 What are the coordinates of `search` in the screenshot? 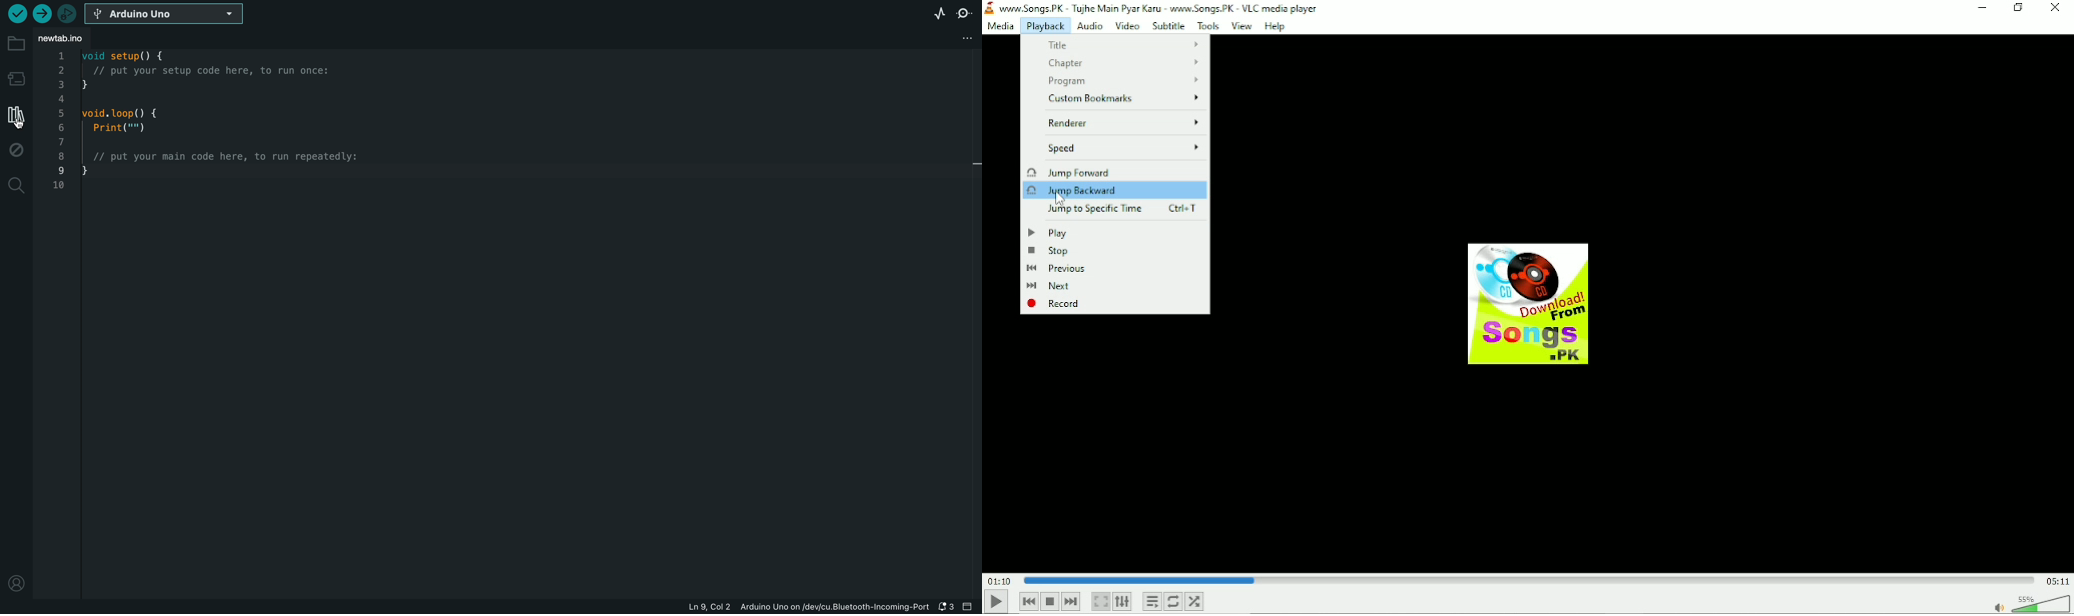 It's located at (15, 186).